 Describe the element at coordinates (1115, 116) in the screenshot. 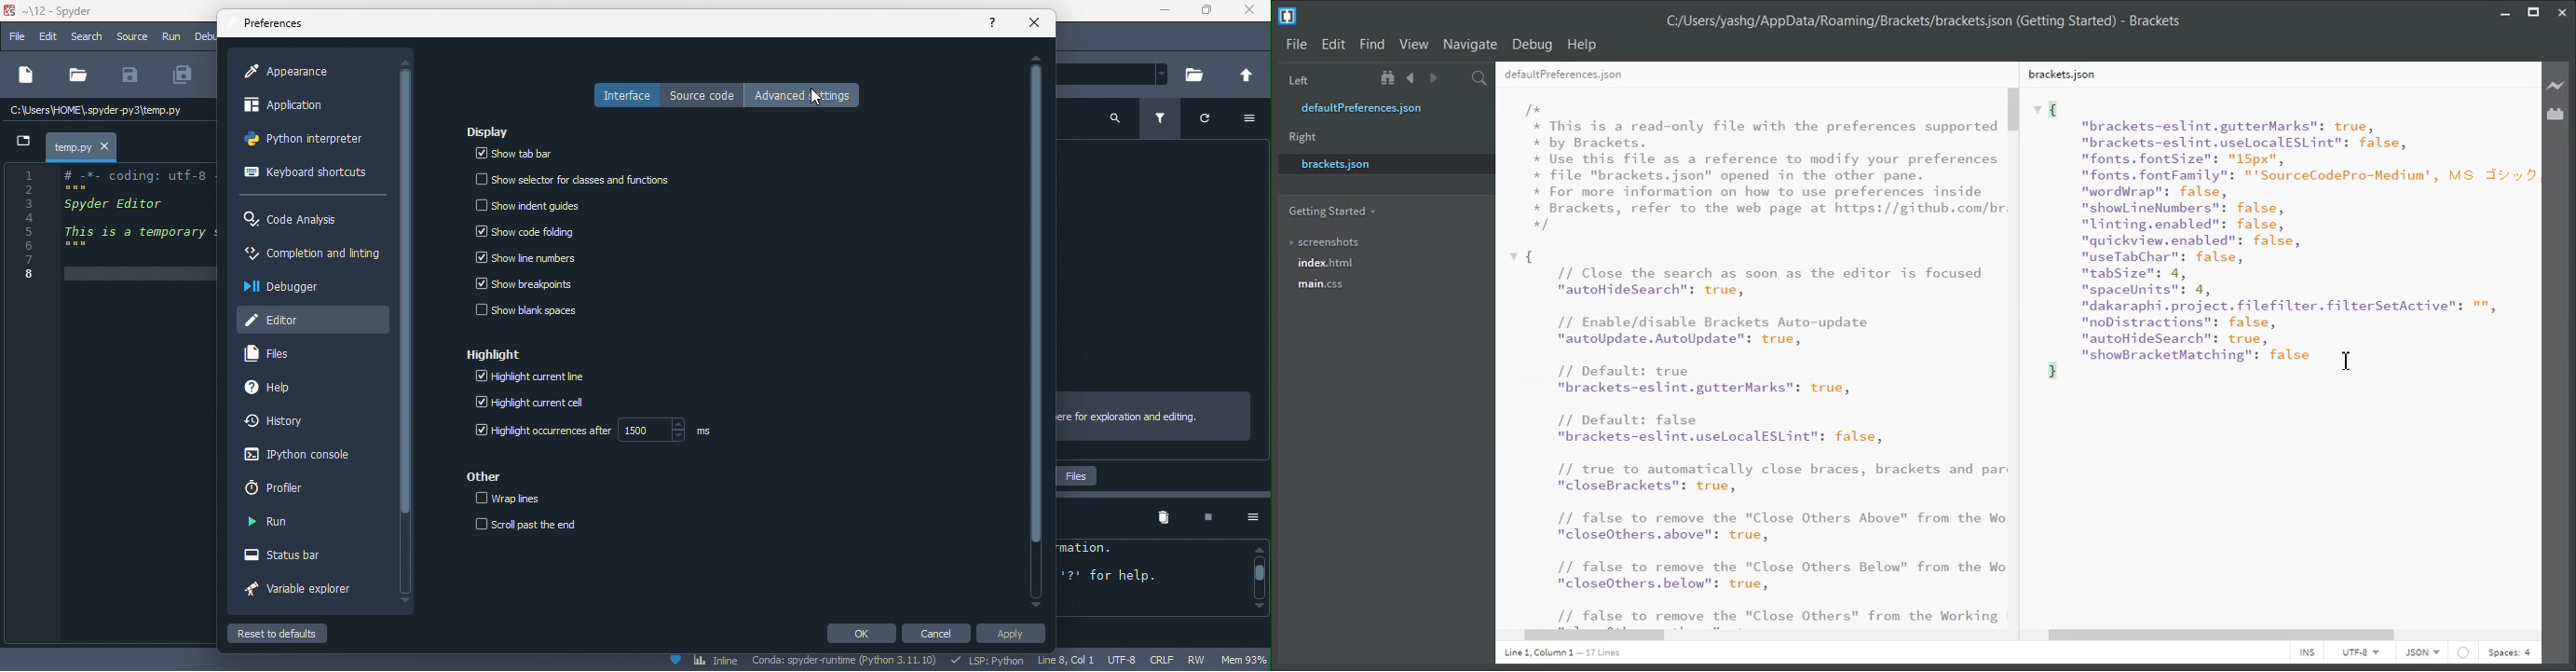

I see `search` at that location.